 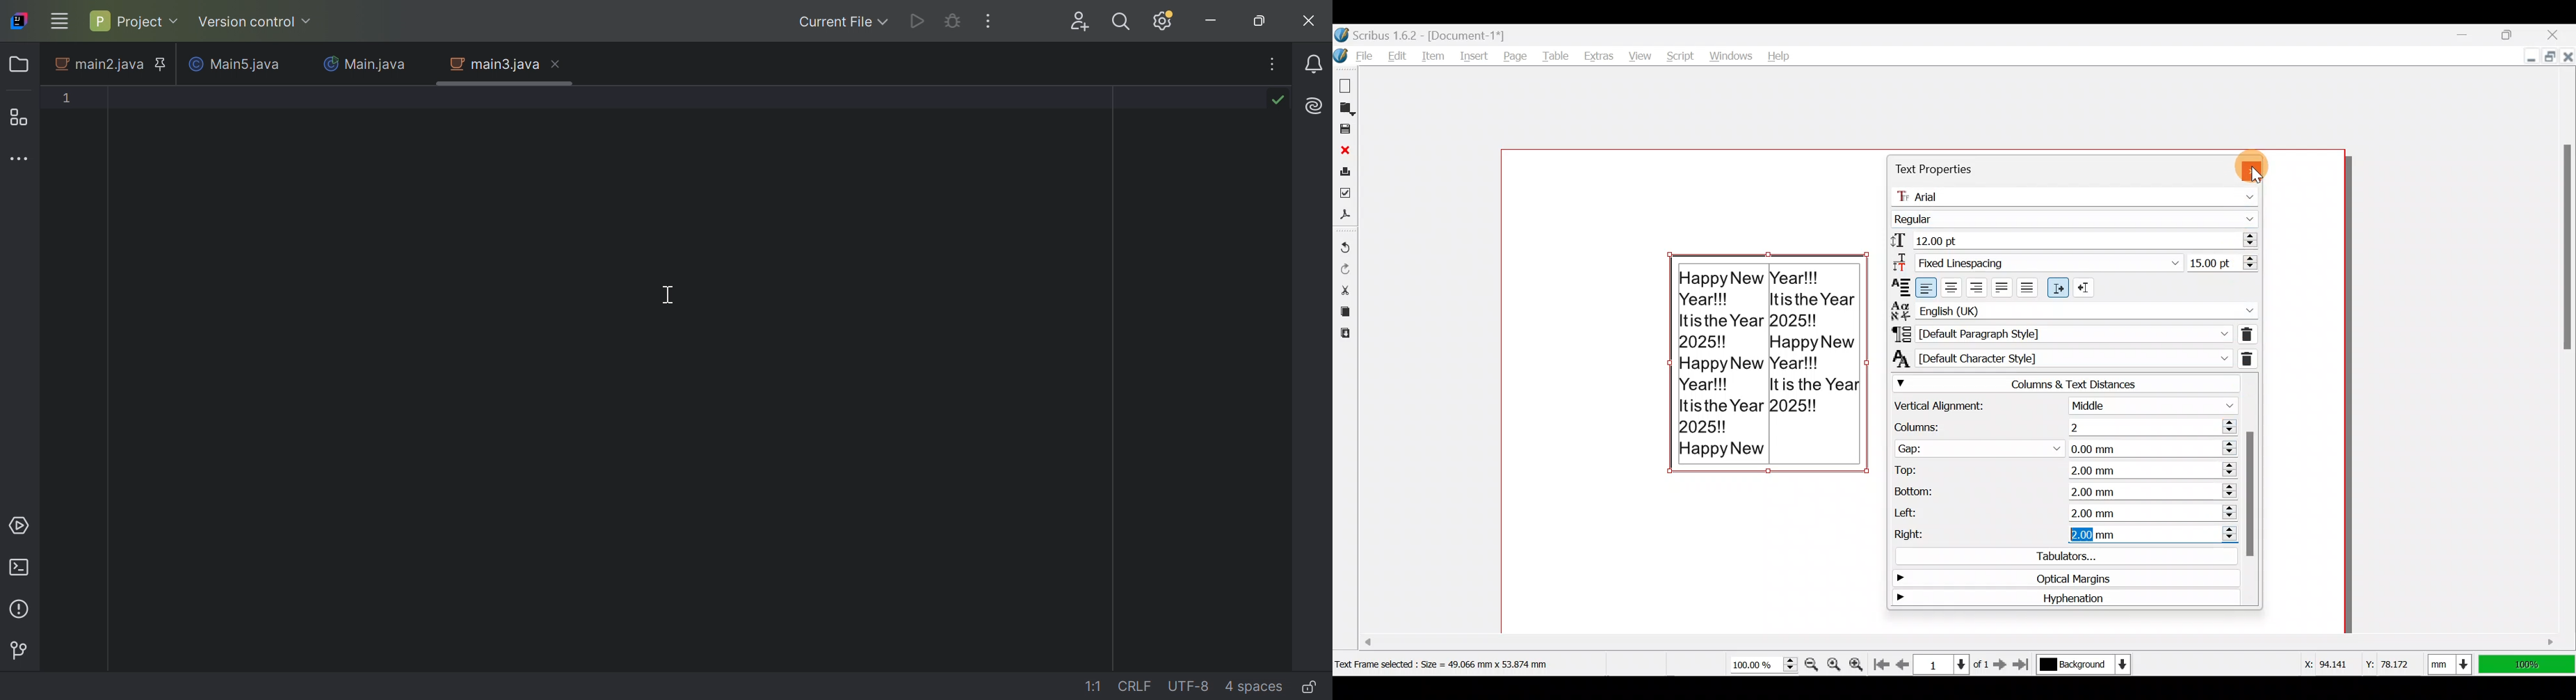 I want to click on Top, so click(x=2061, y=469).